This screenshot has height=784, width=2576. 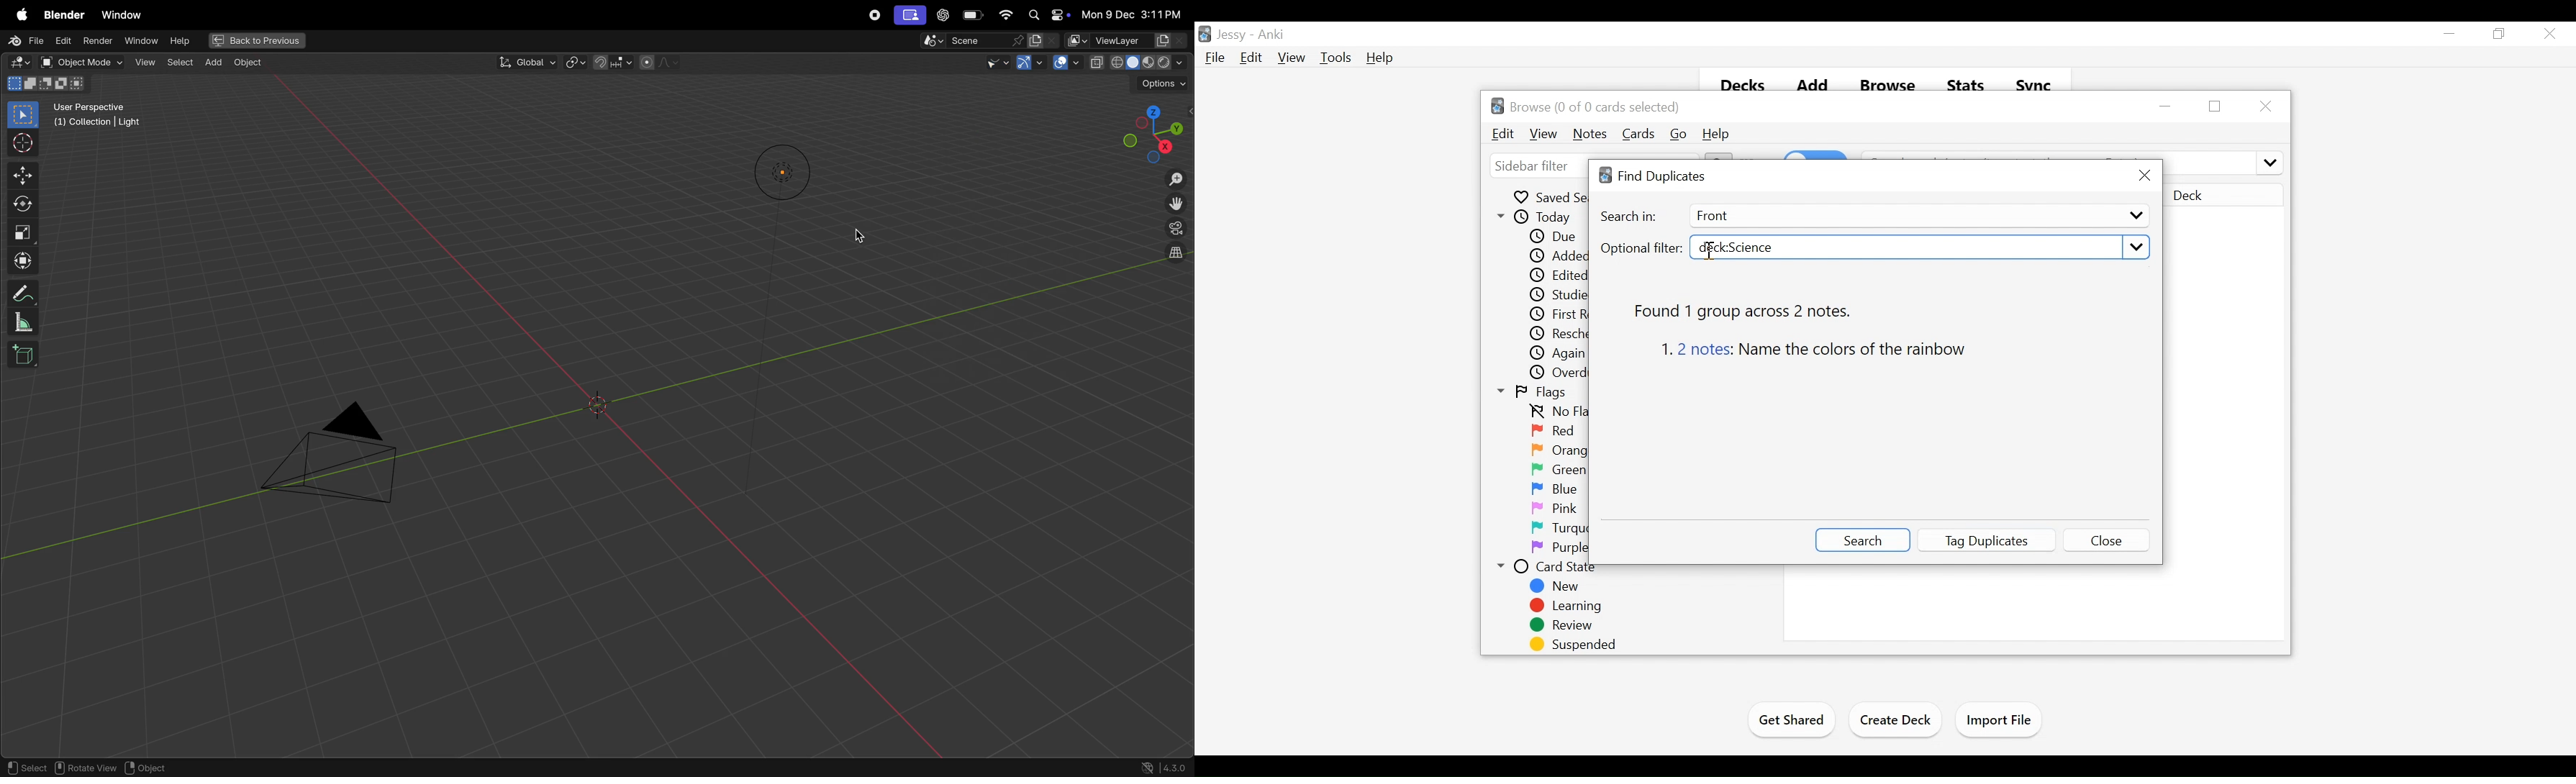 What do you see at coordinates (1738, 81) in the screenshot?
I see `Decks` at bounding box center [1738, 81].